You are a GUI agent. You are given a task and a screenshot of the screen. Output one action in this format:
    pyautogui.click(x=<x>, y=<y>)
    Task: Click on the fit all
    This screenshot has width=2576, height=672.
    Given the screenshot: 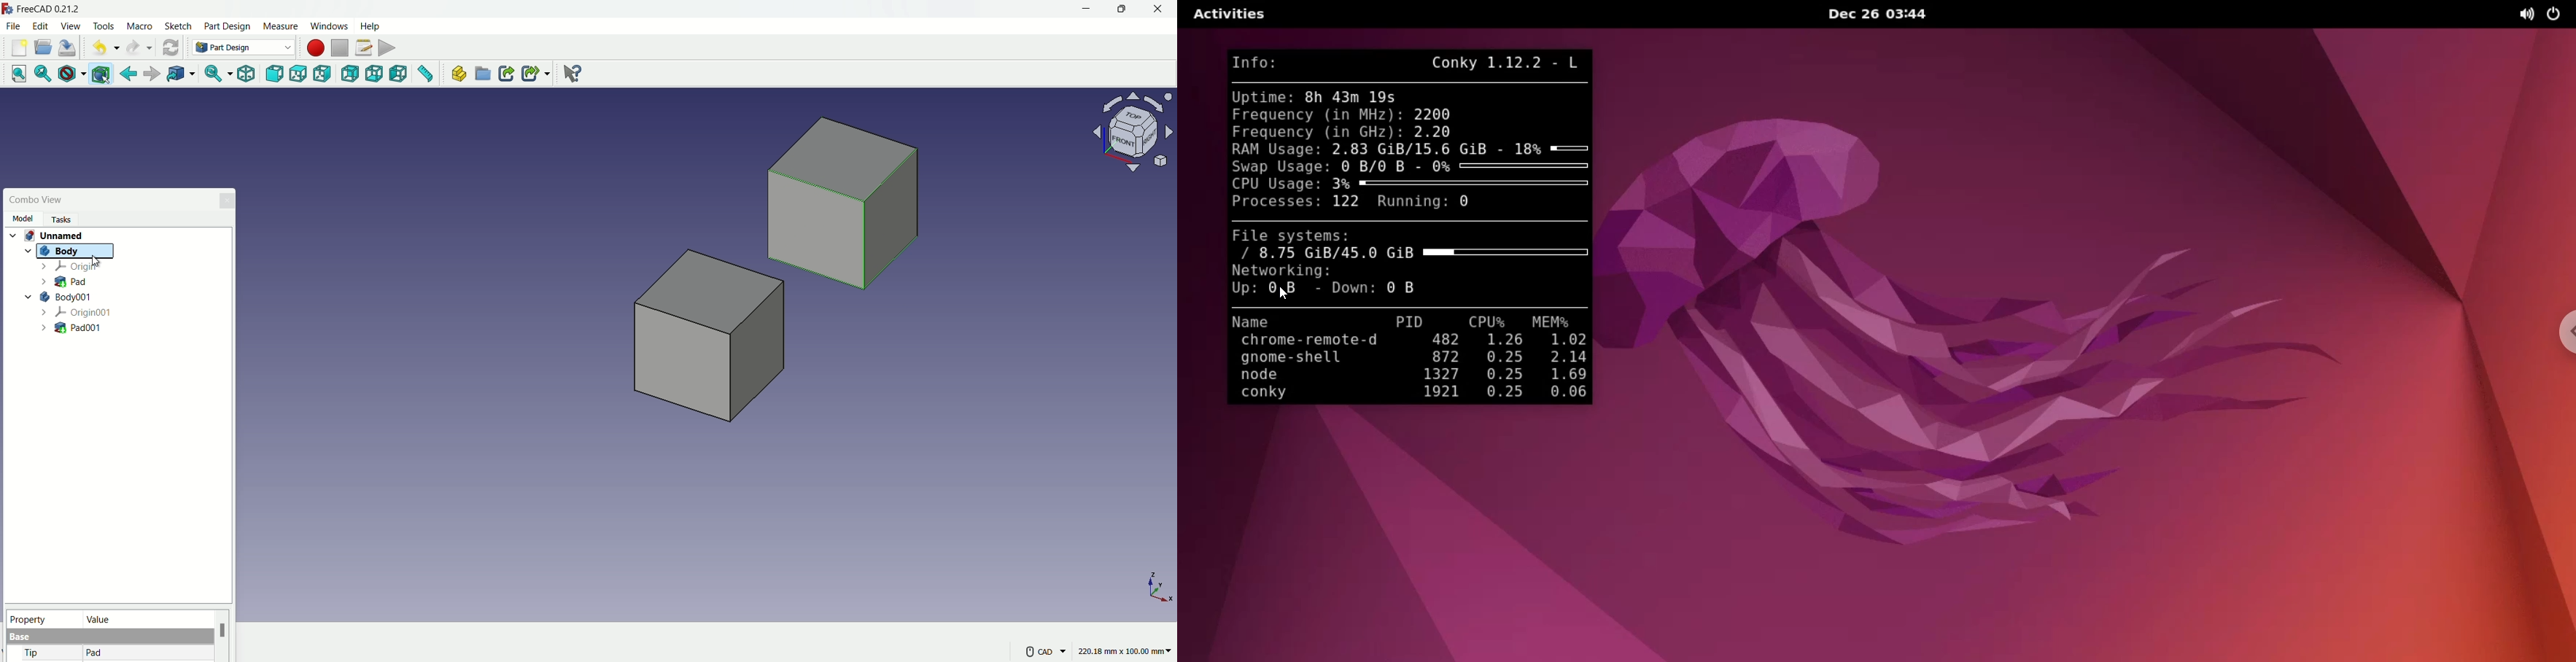 What is the action you would take?
    pyautogui.click(x=15, y=73)
    